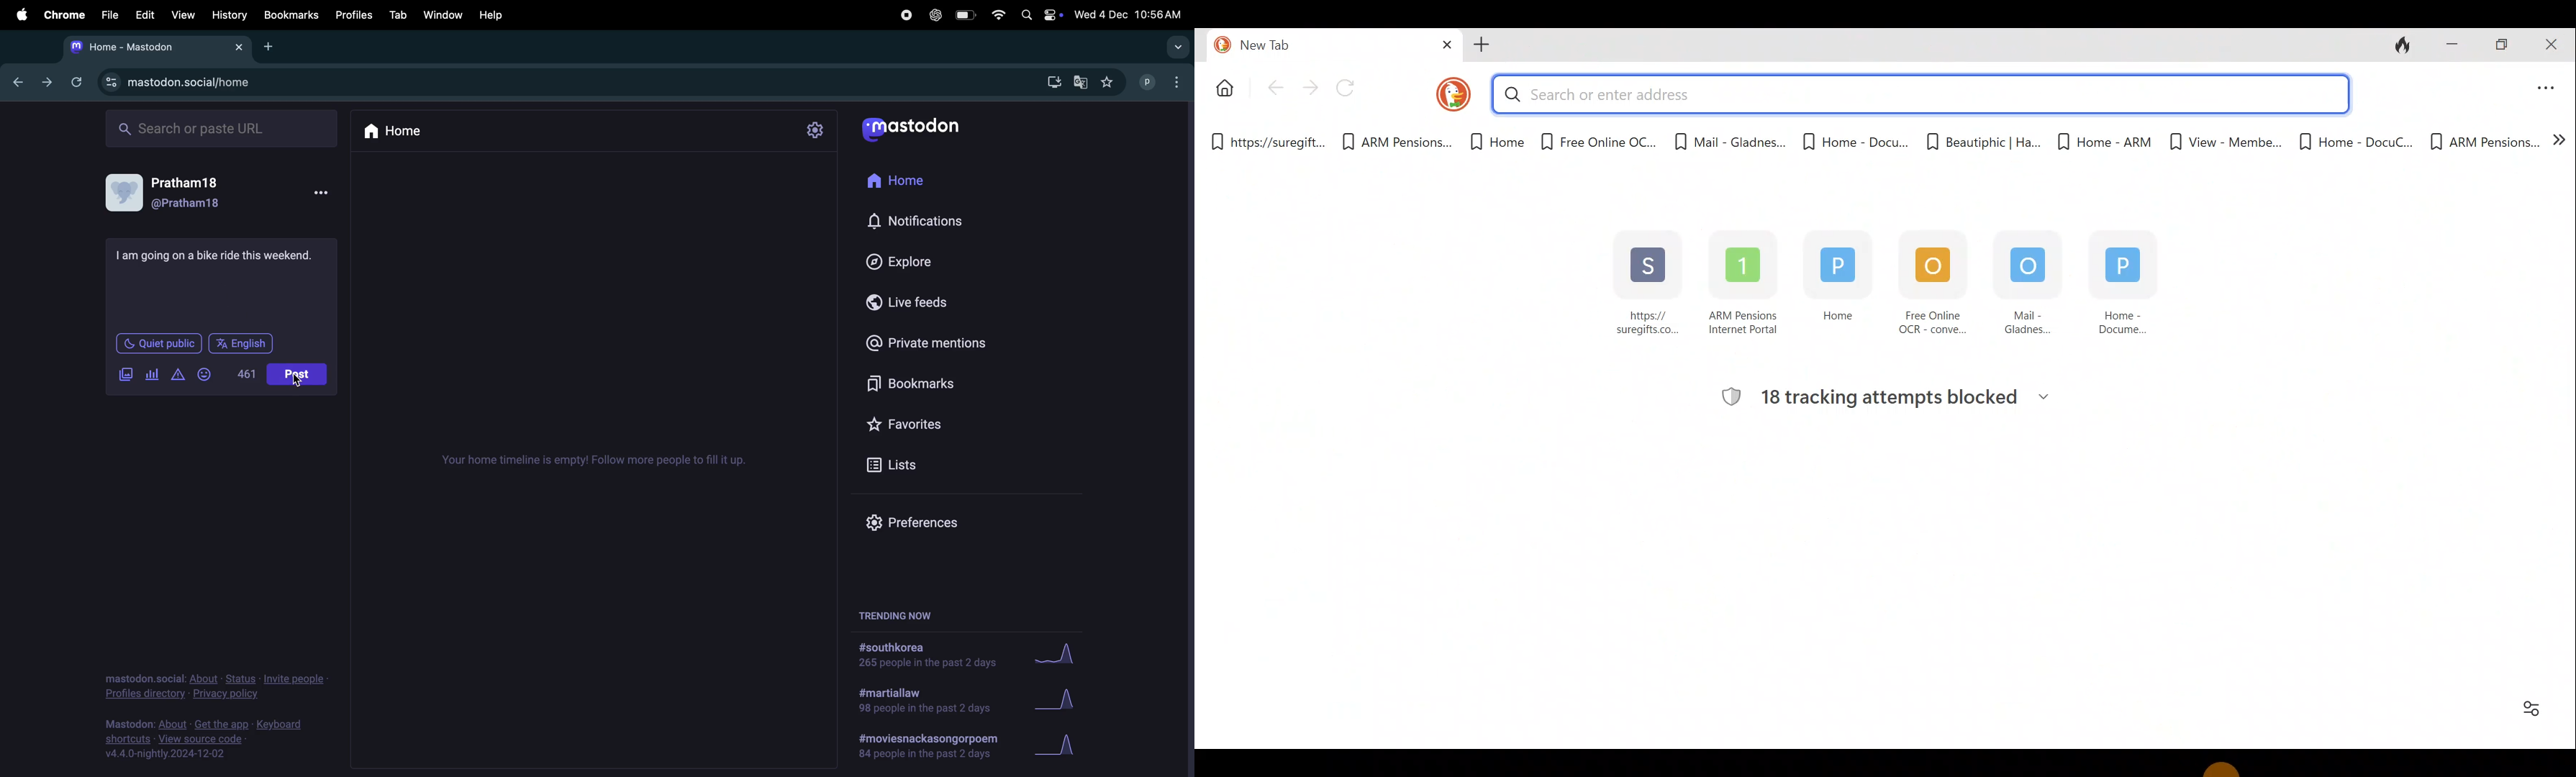 This screenshot has width=2576, height=784. What do you see at coordinates (903, 15) in the screenshot?
I see `record` at bounding box center [903, 15].